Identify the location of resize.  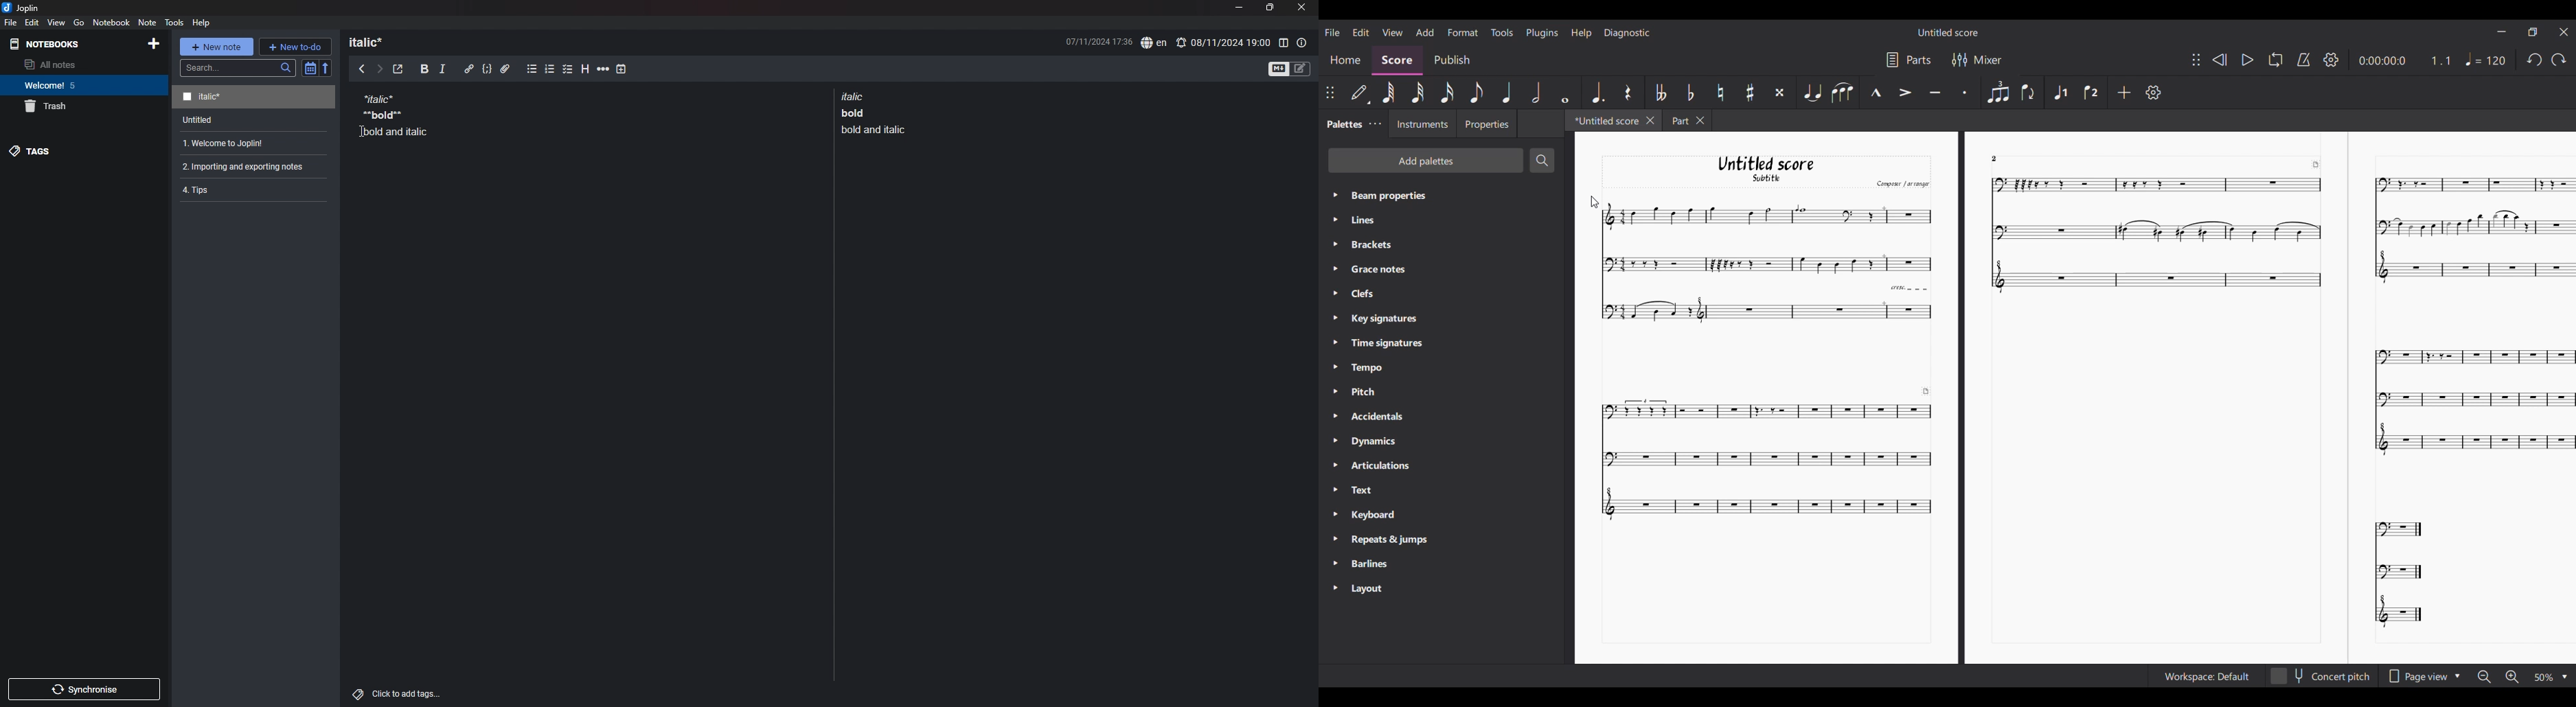
(1269, 8).